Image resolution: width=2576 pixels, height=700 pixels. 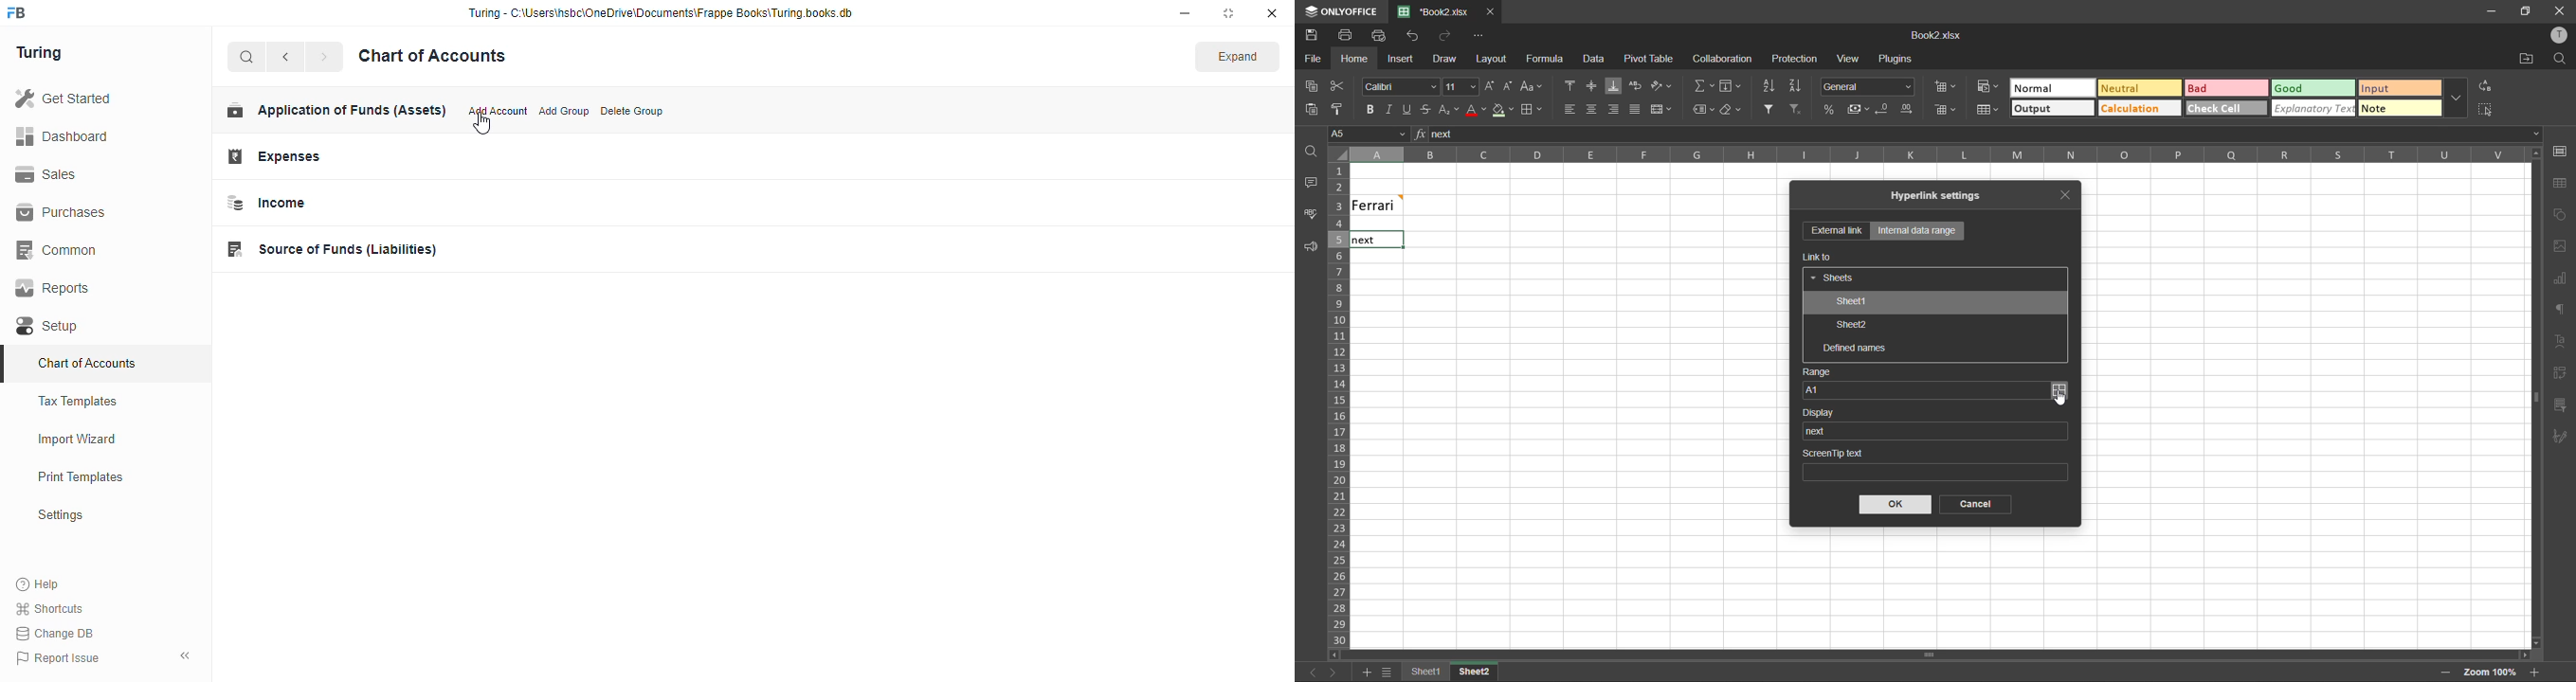 What do you see at coordinates (56, 633) in the screenshot?
I see `change DB` at bounding box center [56, 633].